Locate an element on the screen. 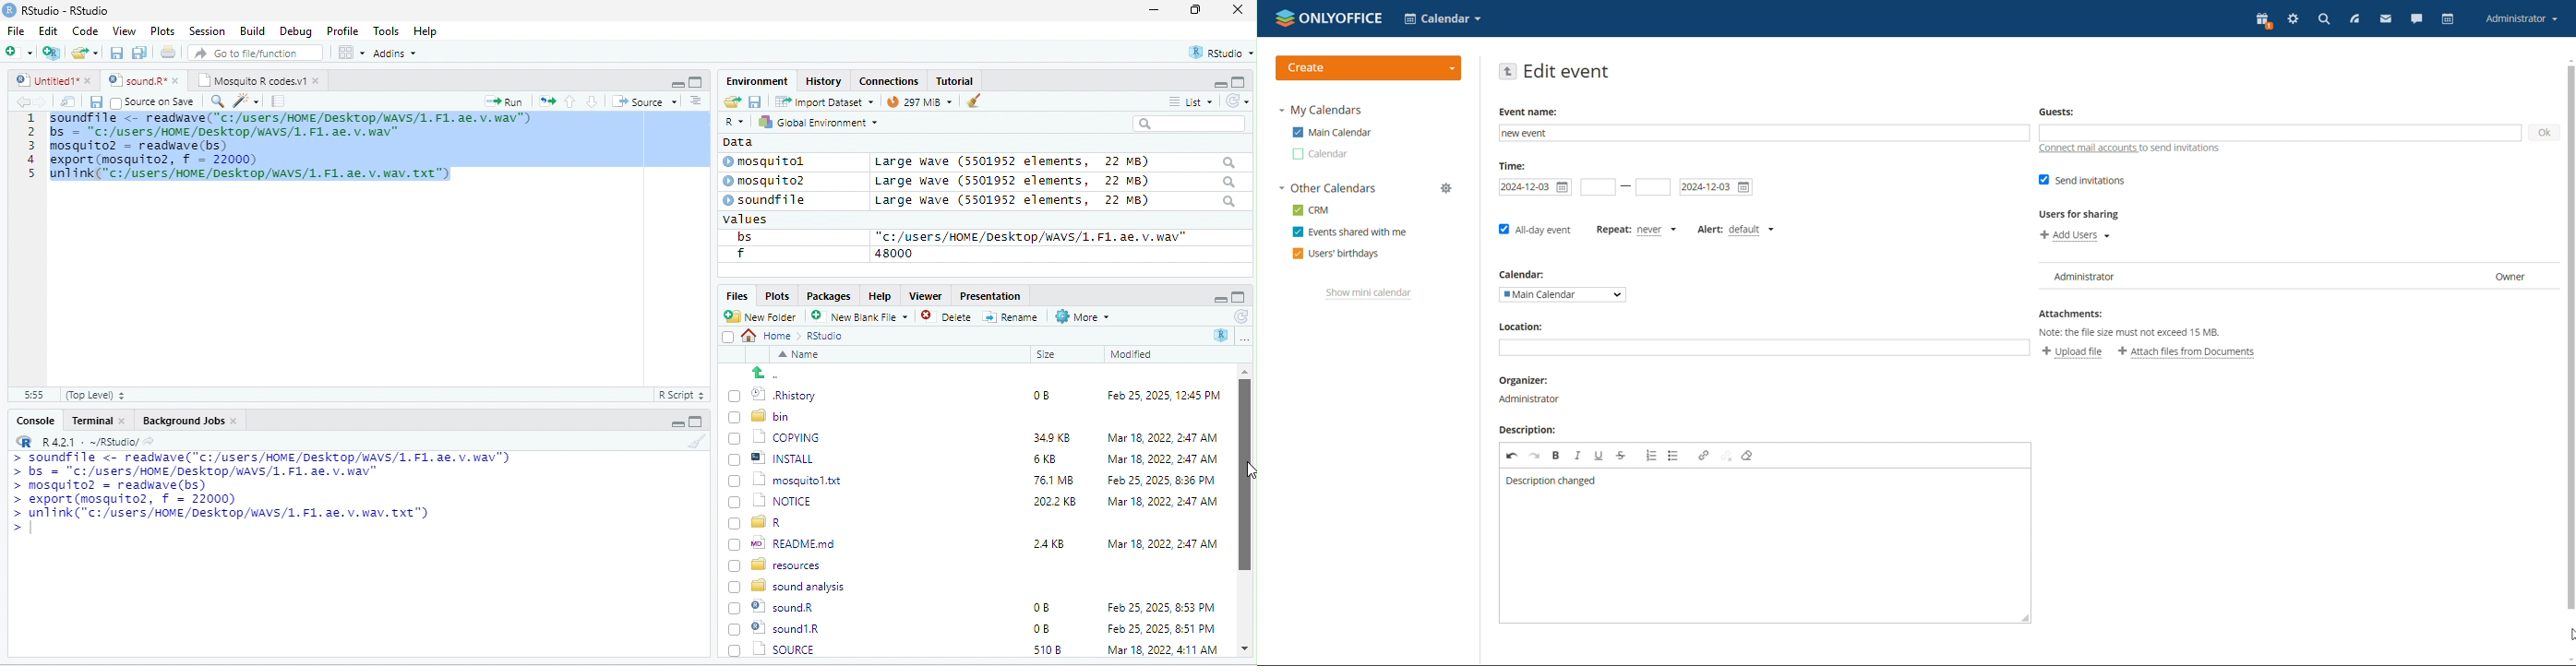  start date is located at coordinates (1536, 187).